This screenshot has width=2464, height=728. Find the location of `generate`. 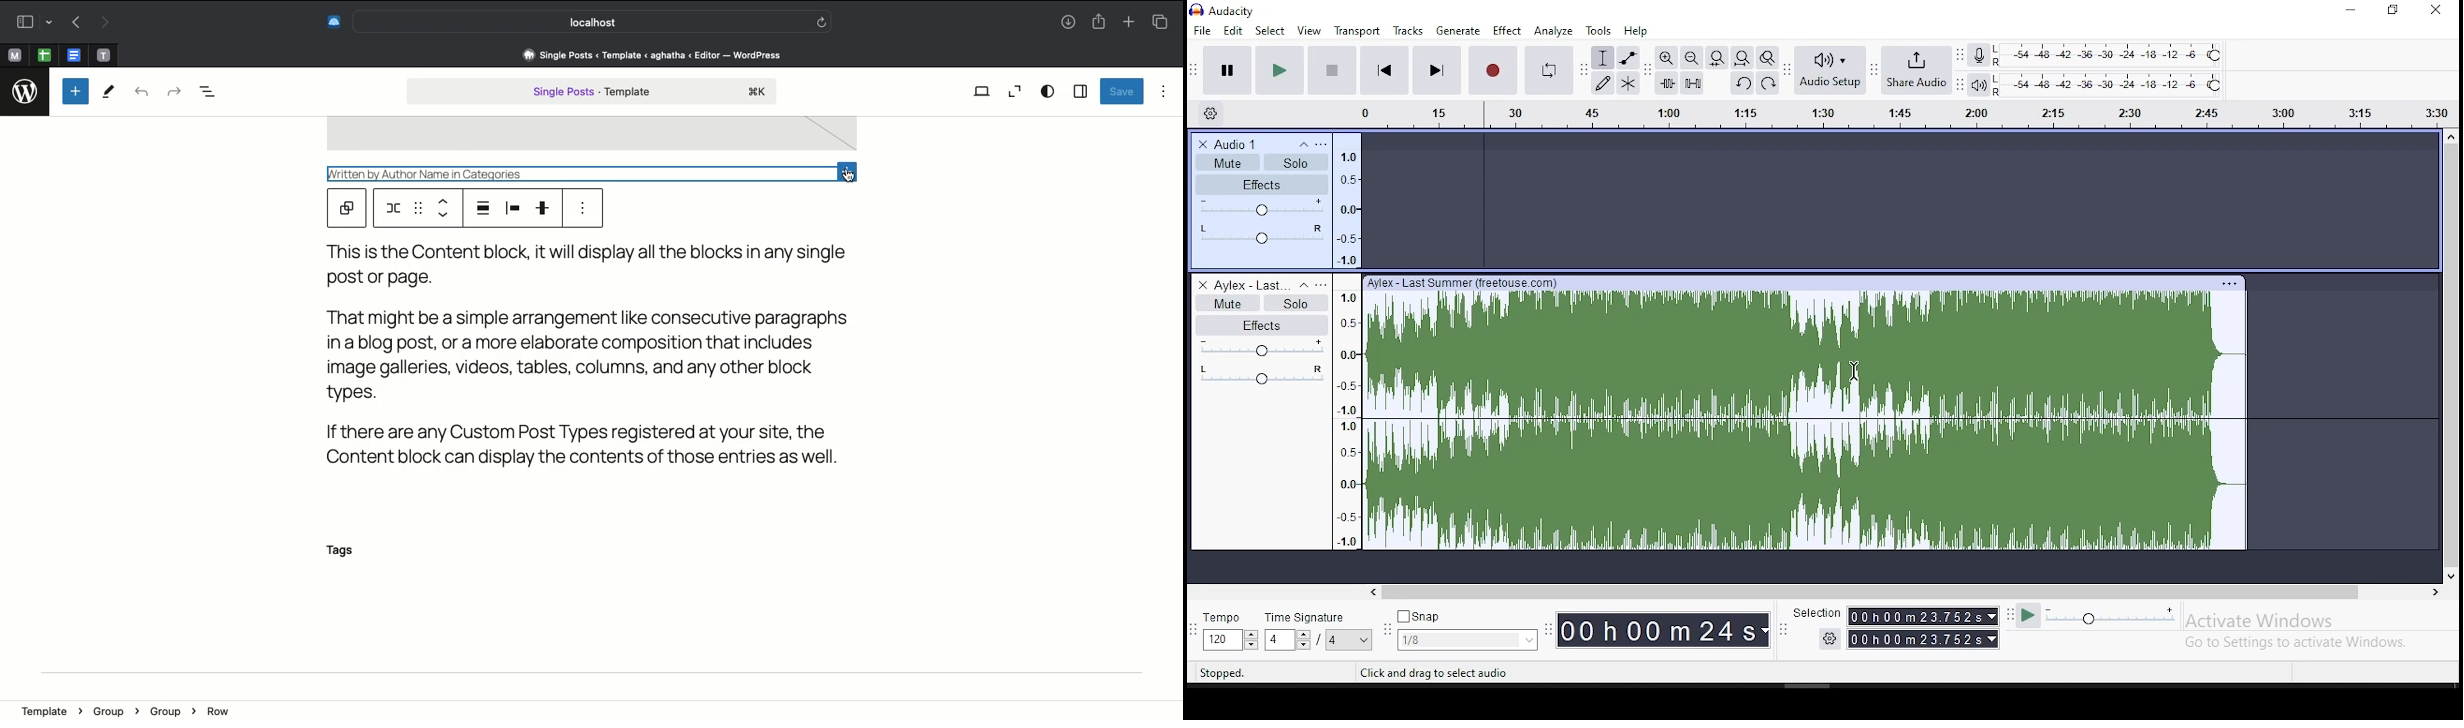

generate is located at coordinates (1459, 32).